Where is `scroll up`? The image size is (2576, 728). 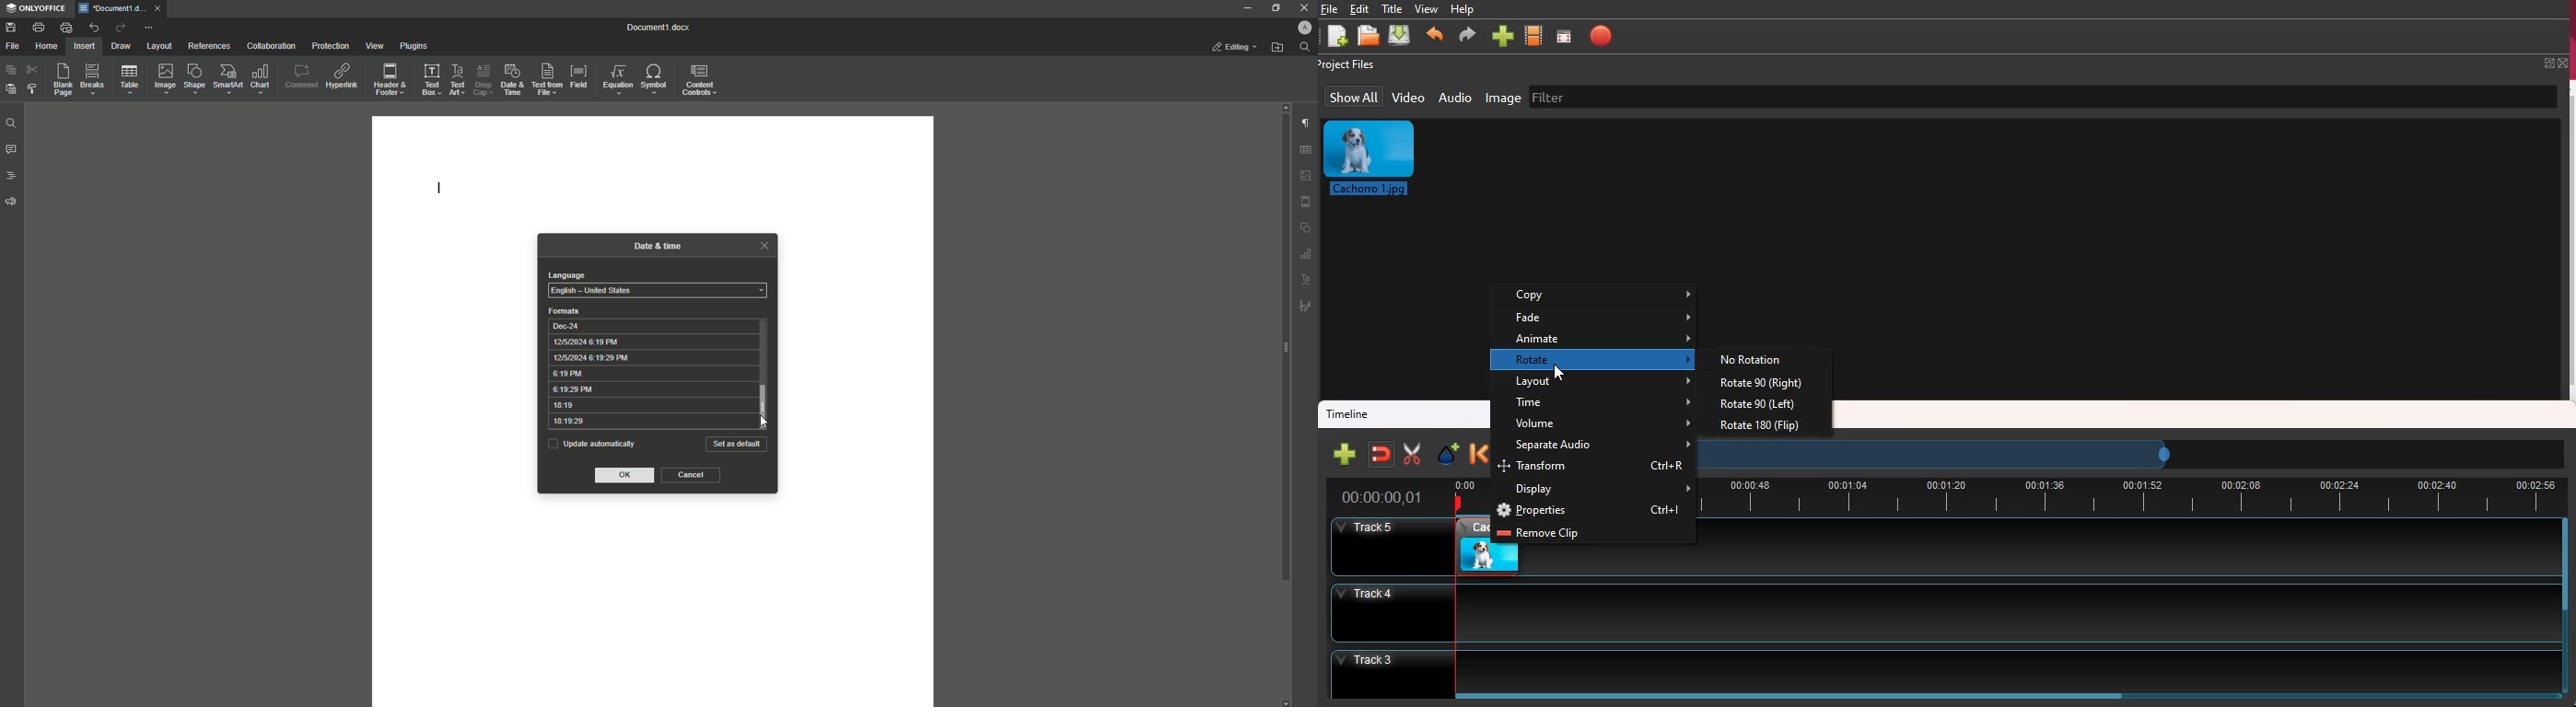
scroll up is located at coordinates (1284, 107).